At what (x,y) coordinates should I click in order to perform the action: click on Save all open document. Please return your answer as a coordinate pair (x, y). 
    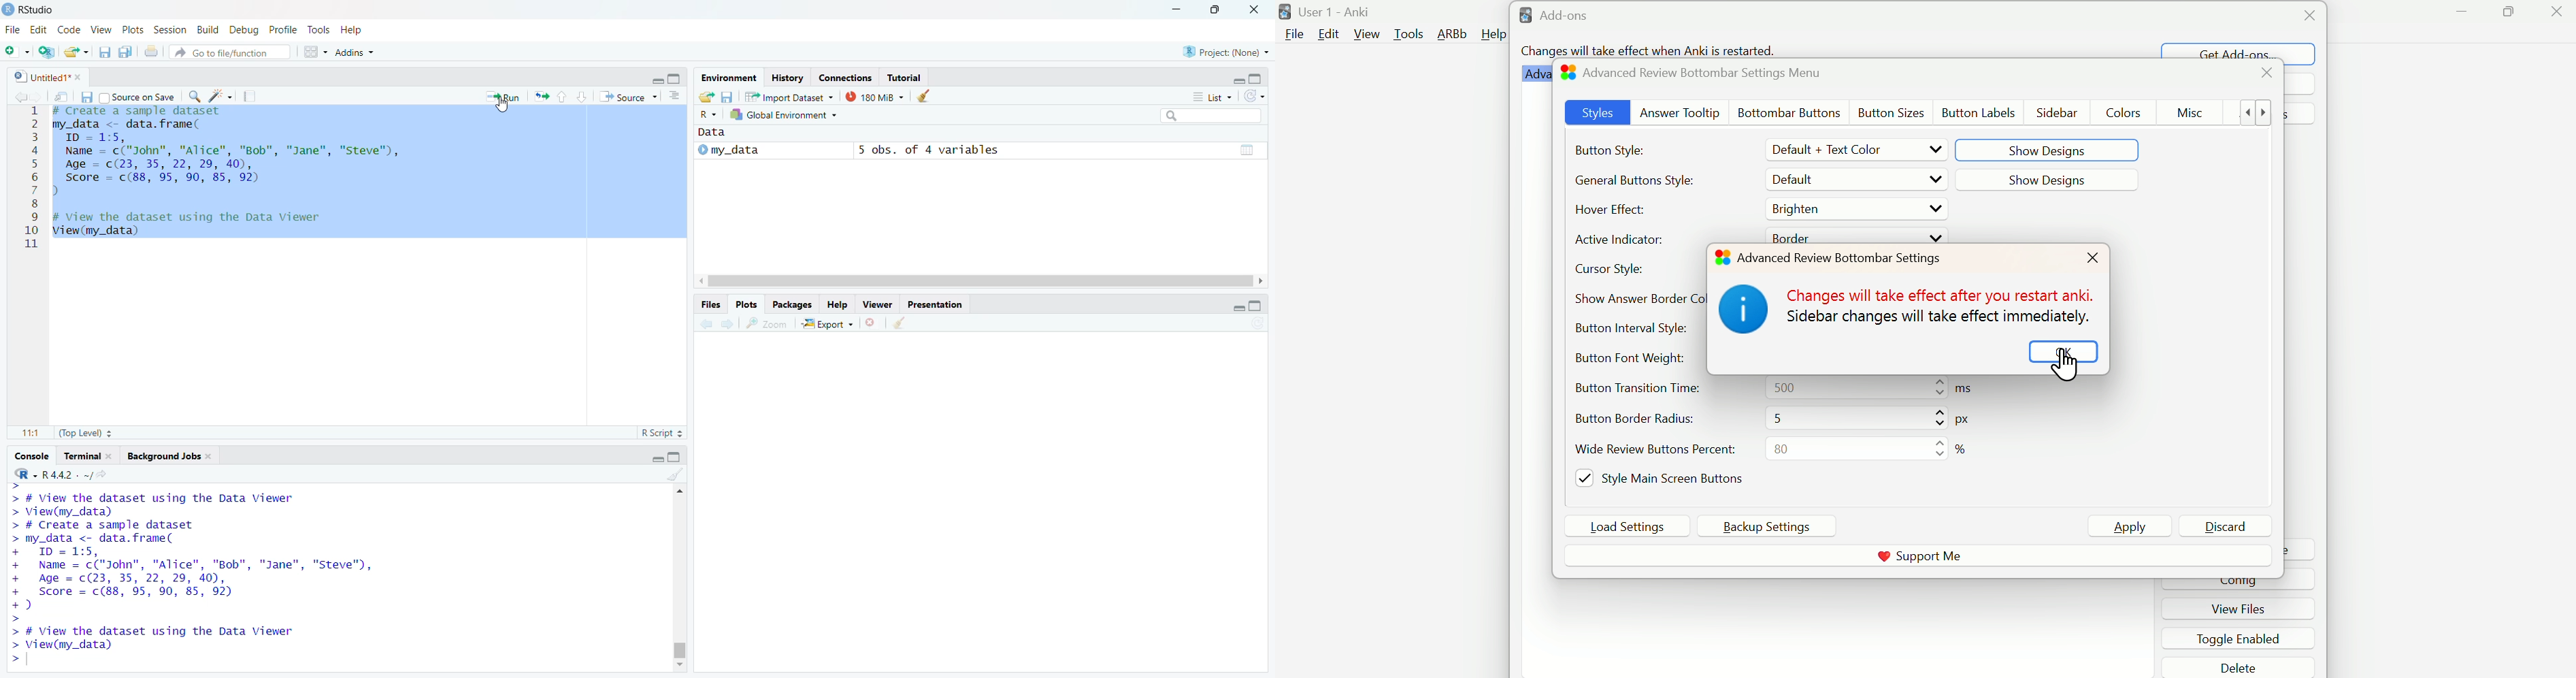
    Looking at the image, I should click on (128, 54).